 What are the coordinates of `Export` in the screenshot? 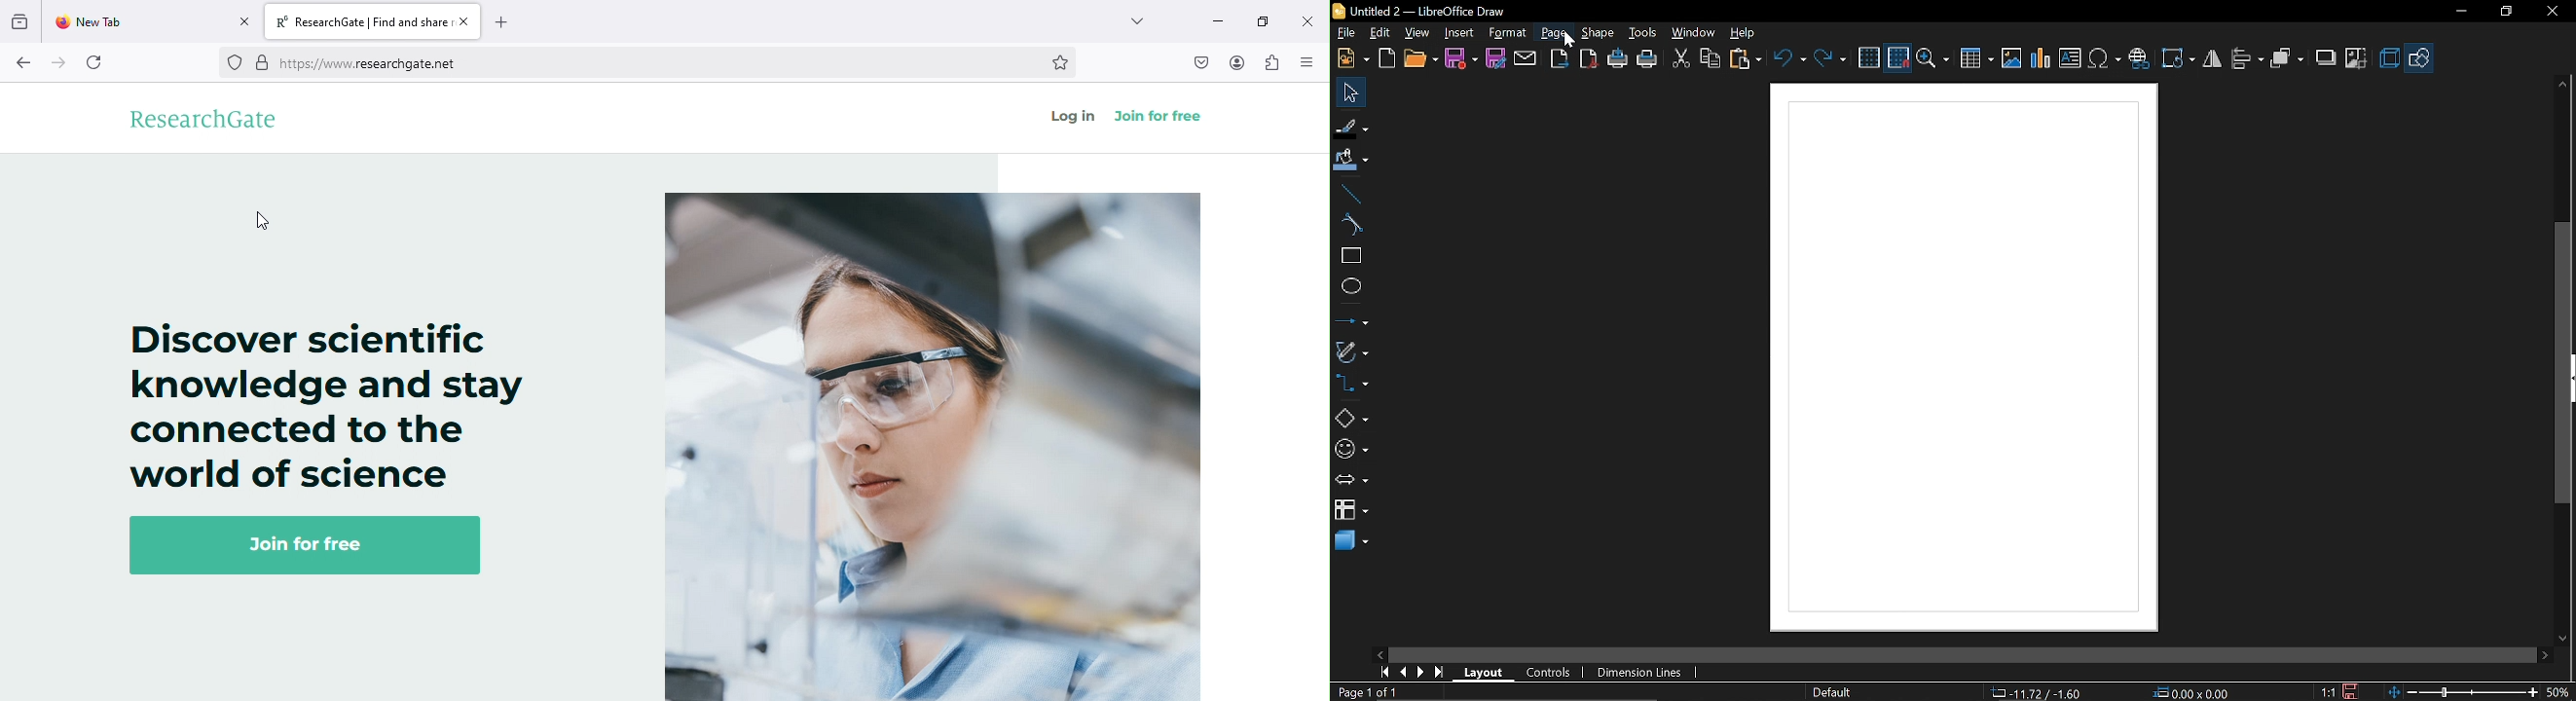 It's located at (1562, 58).